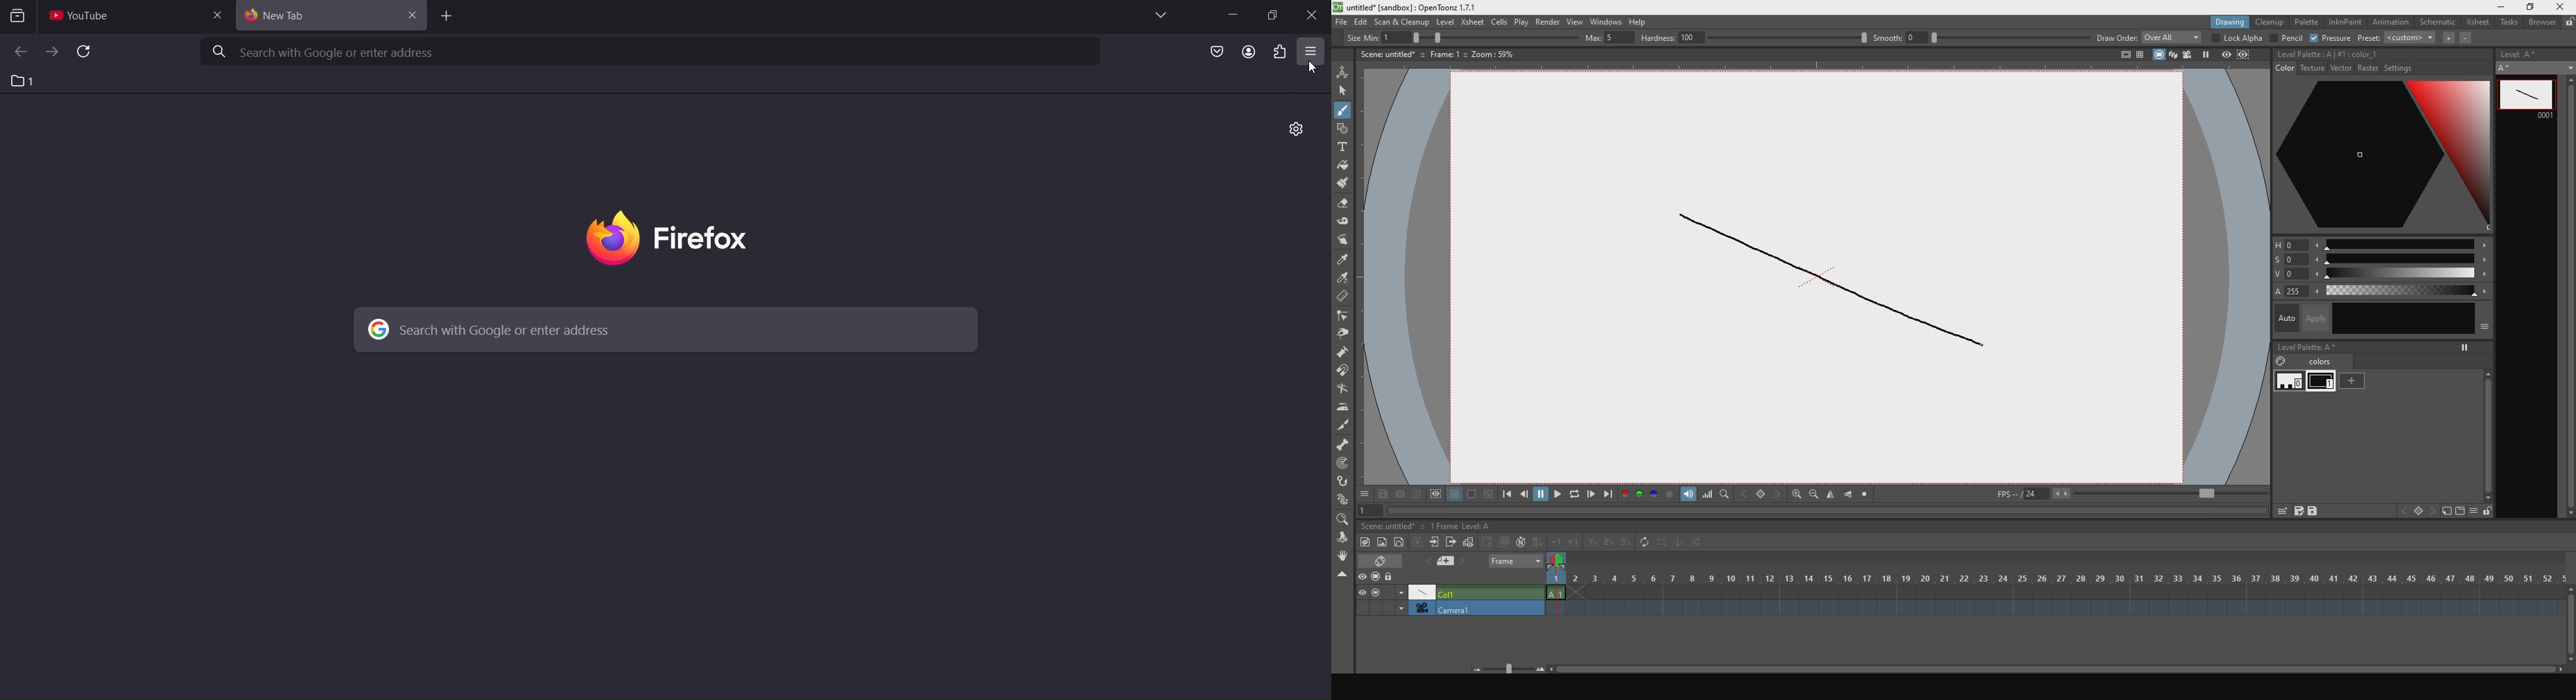 Image resolution: width=2576 pixels, height=700 pixels. Describe the element at coordinates (2417, 510) in the screenshot. I see `icon` at that location.